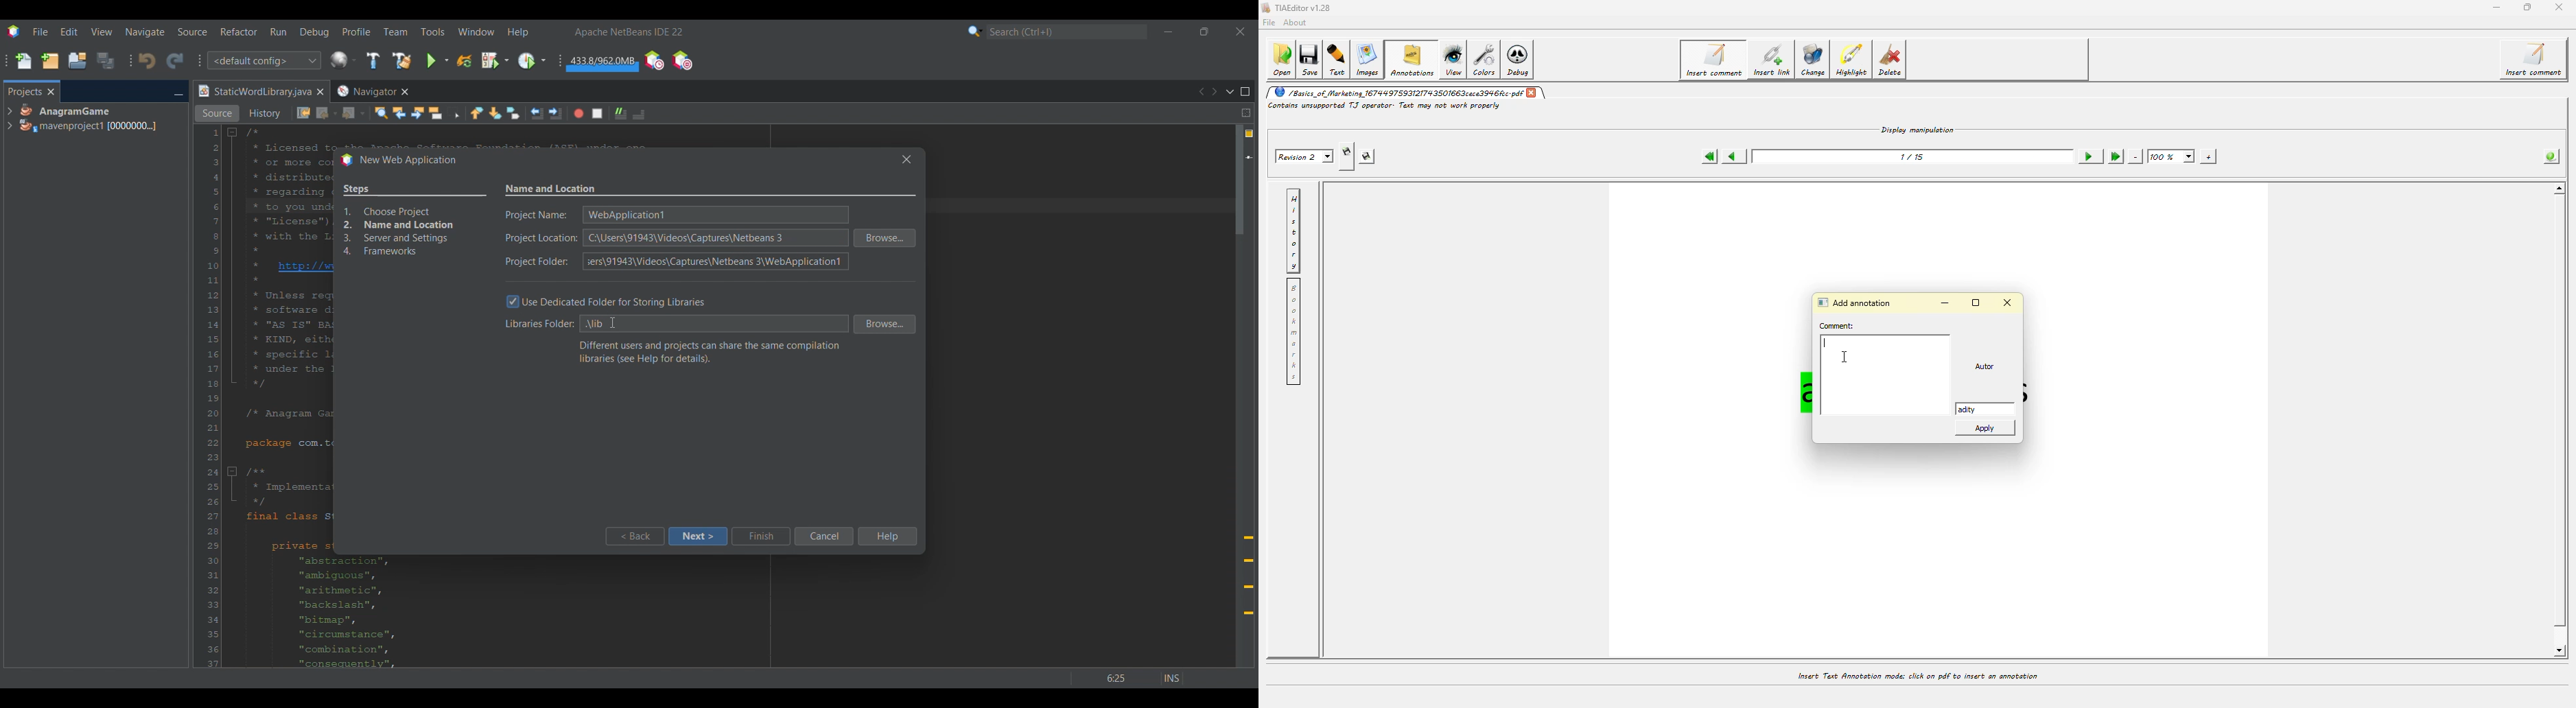 The height and width of the screenshot is (728, 2576). What do you see at coordinates (713, 237) in the screenshot?
I see `Text box for each respective detail` at bounding box center [713, 237].